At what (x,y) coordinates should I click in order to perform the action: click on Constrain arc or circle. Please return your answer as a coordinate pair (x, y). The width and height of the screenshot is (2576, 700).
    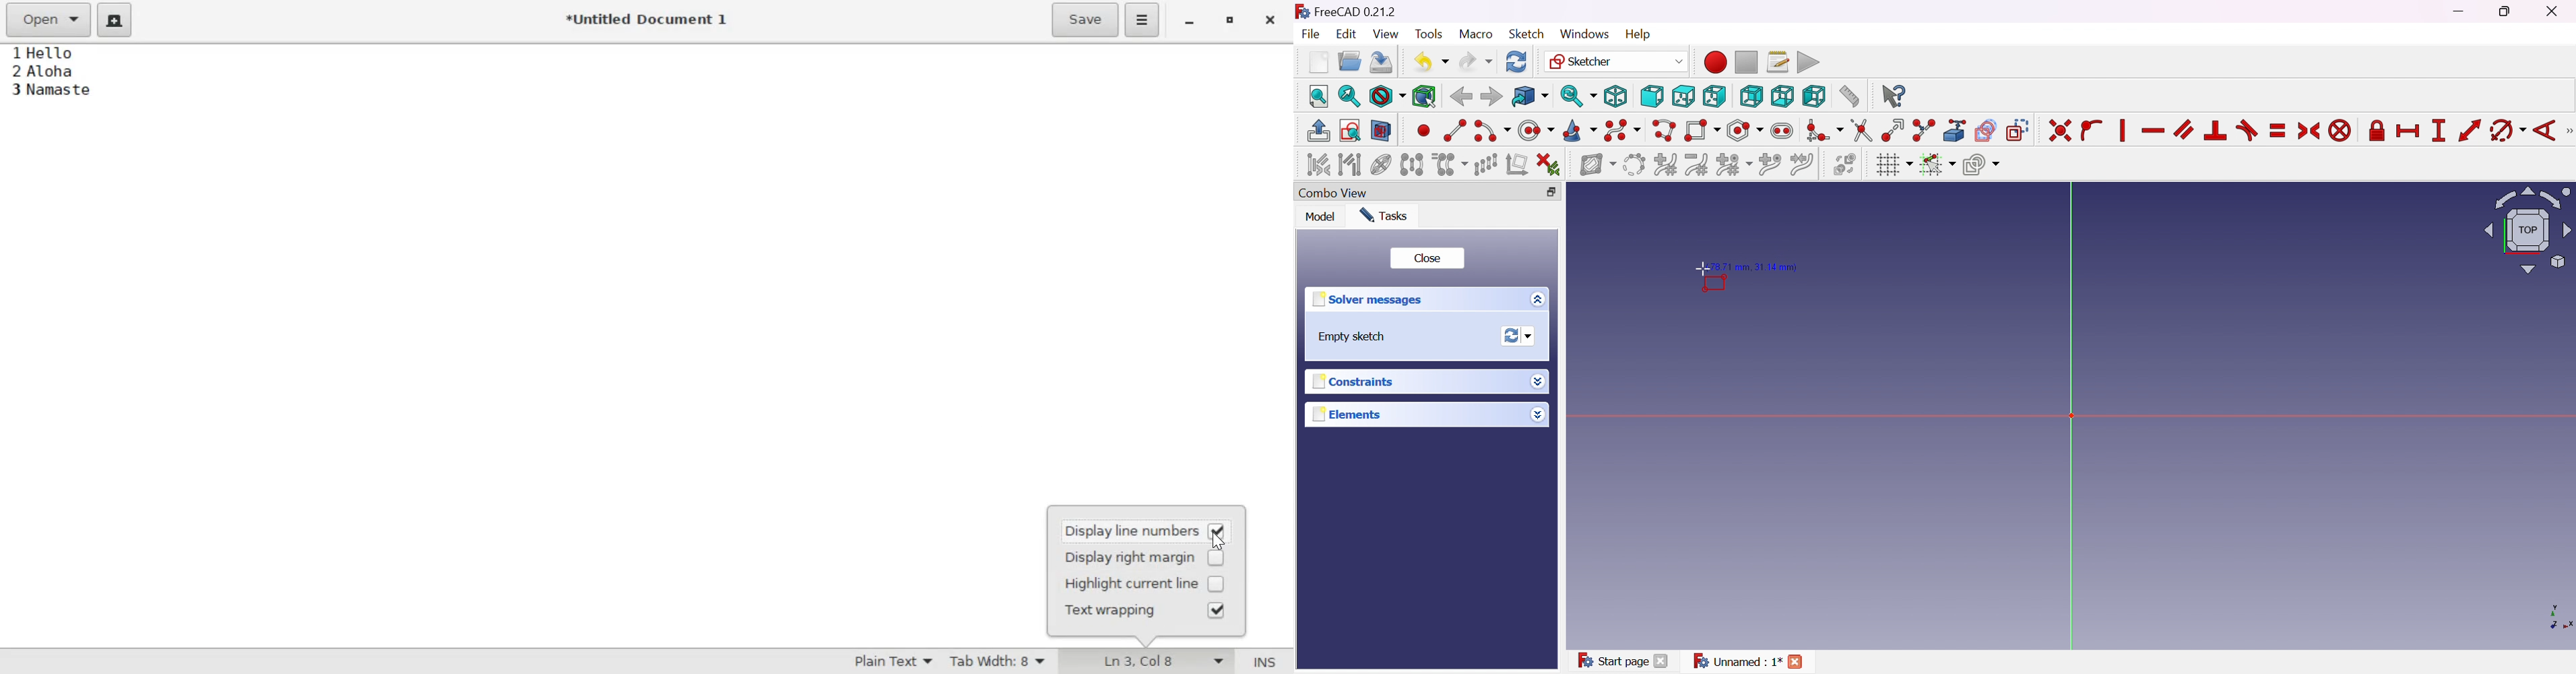
    Looking at the image, I should click on (2508, 132).